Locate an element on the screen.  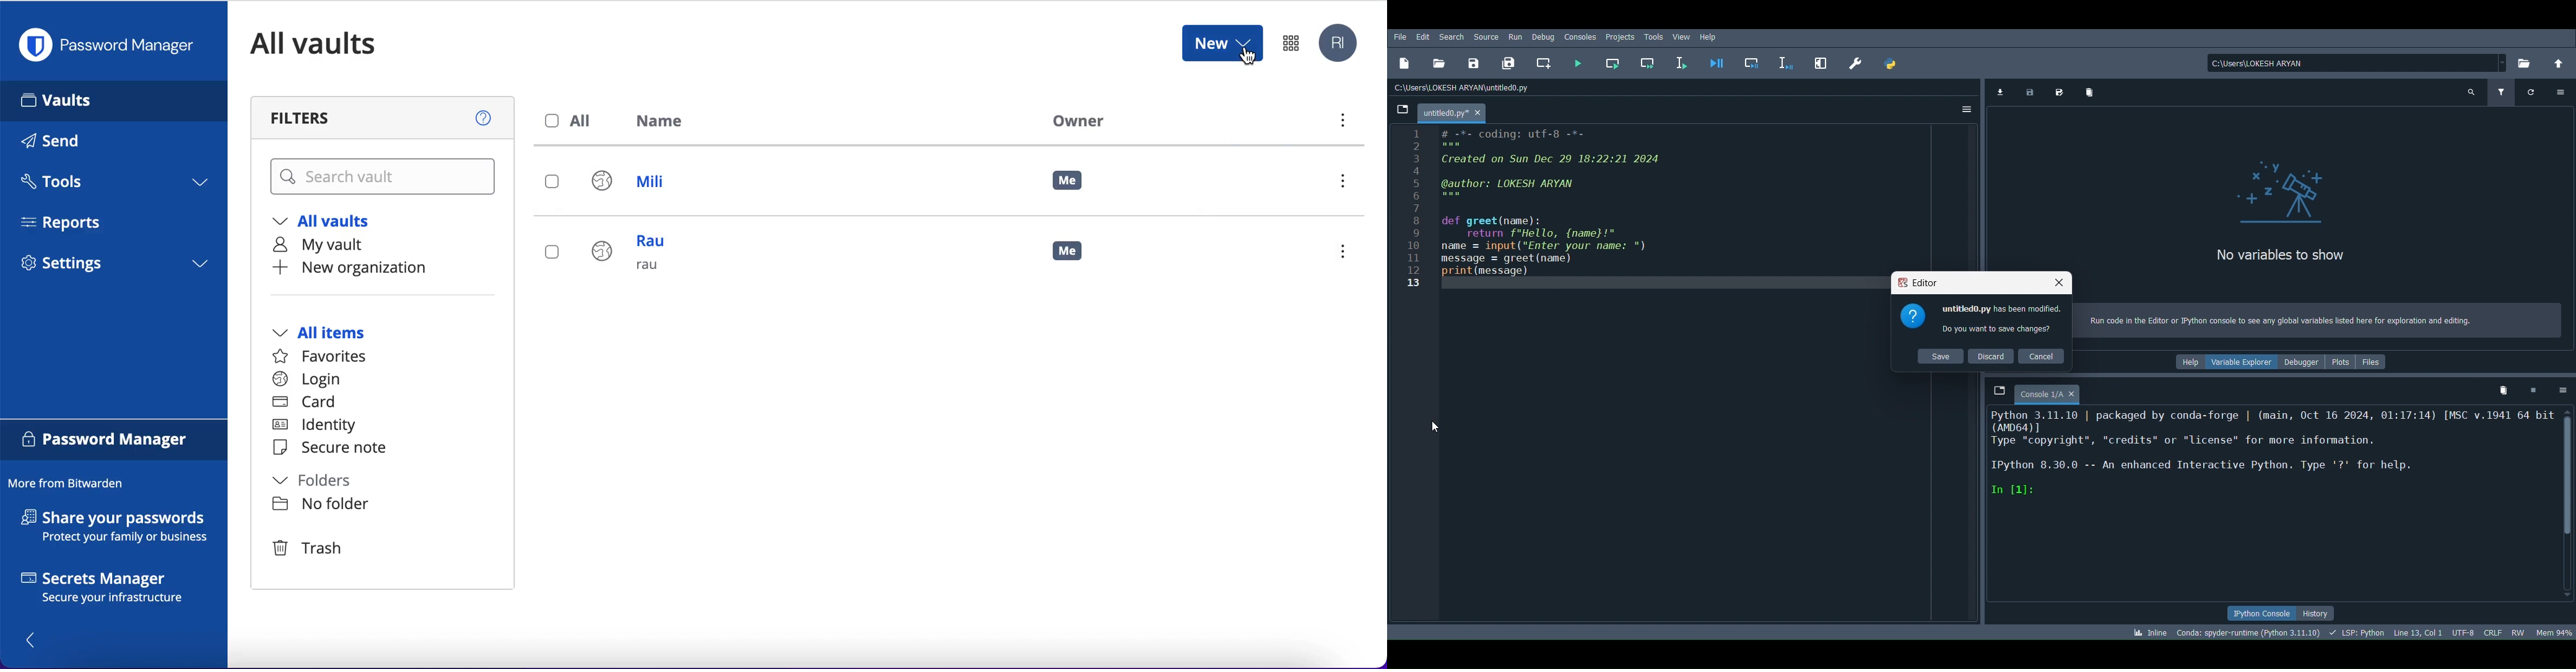
No variables to show is located at coordinates (2255, 256).